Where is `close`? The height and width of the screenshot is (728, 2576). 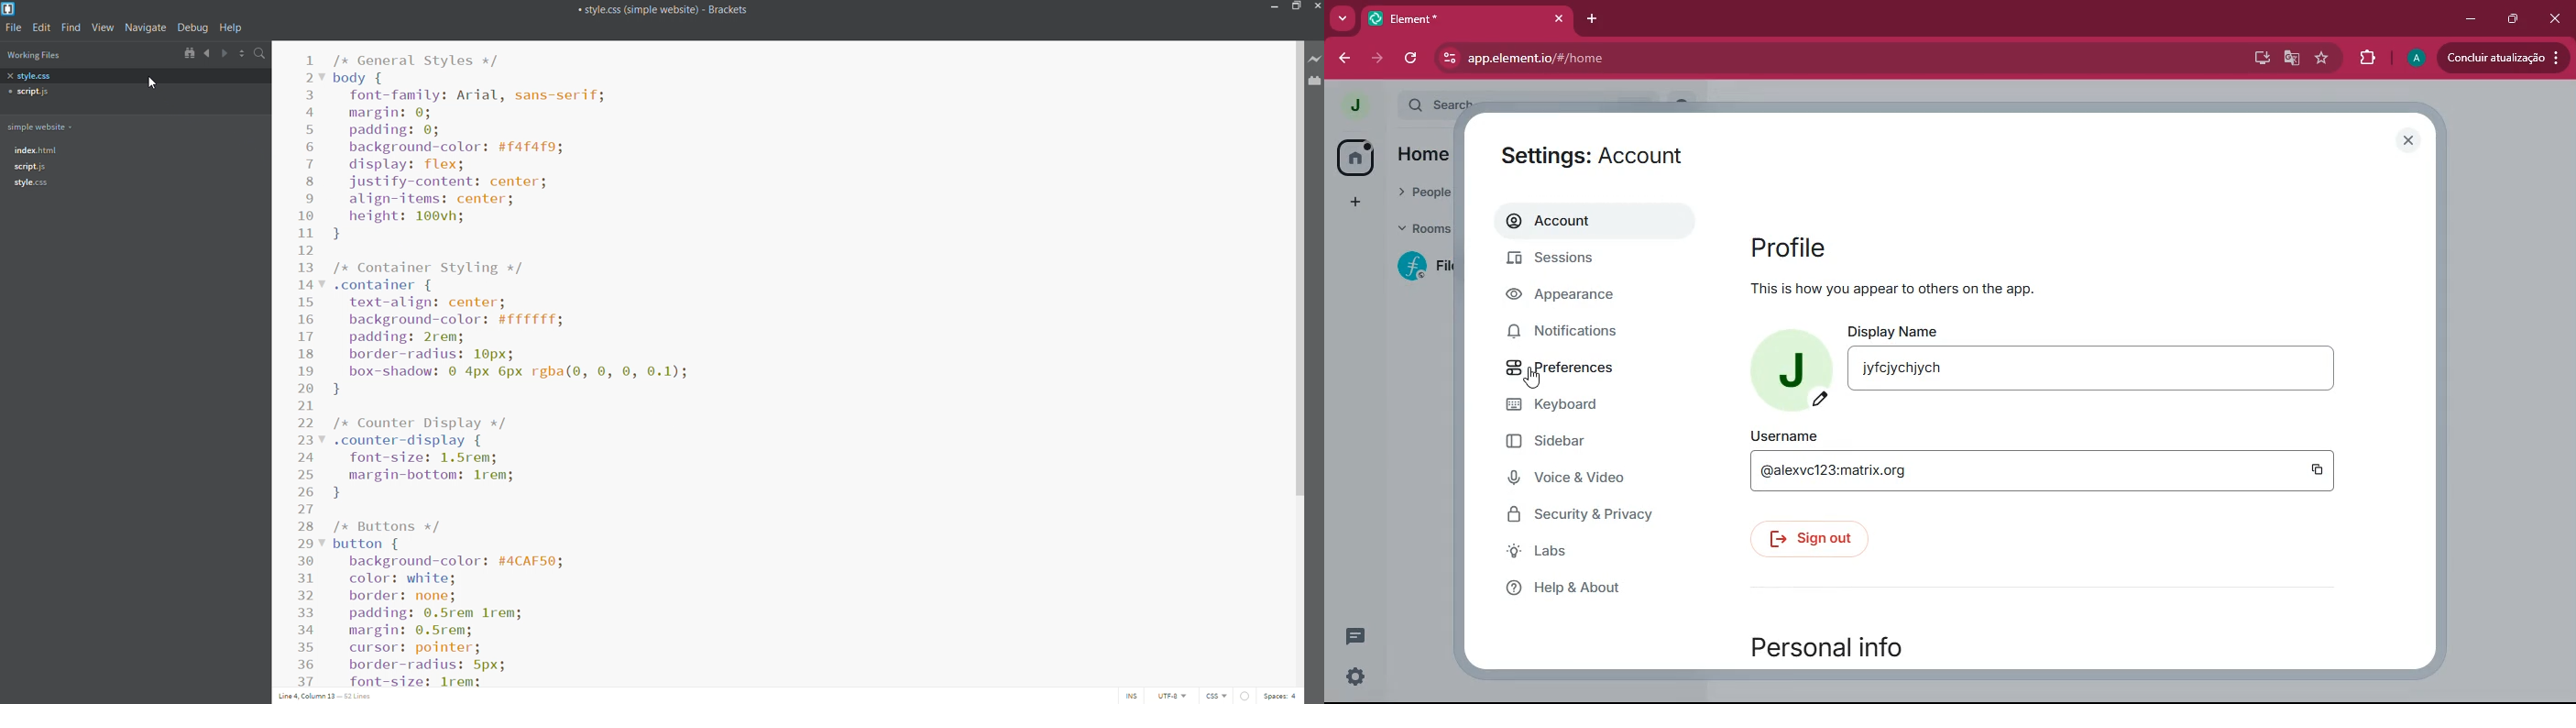
close is located at coordinates (1317, 8).